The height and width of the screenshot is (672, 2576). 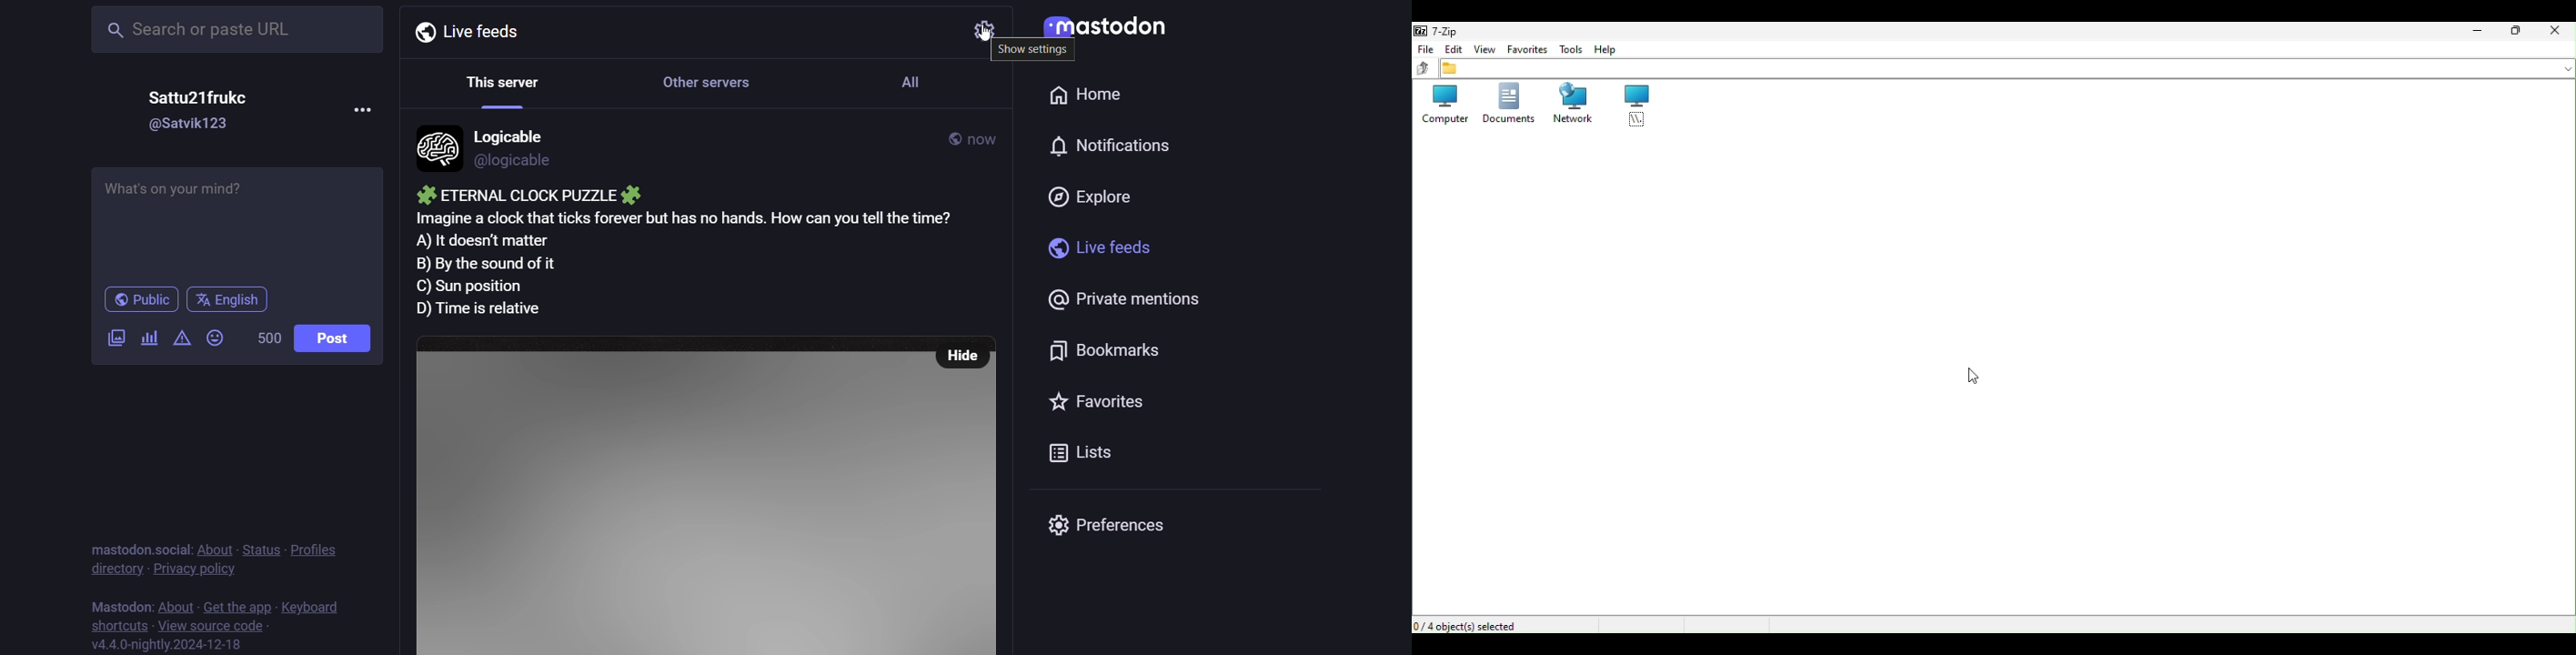 What do you see at coordinates (137, 546) in the screenshot?
I see `mastodon social` at bounding box center [137, 546].